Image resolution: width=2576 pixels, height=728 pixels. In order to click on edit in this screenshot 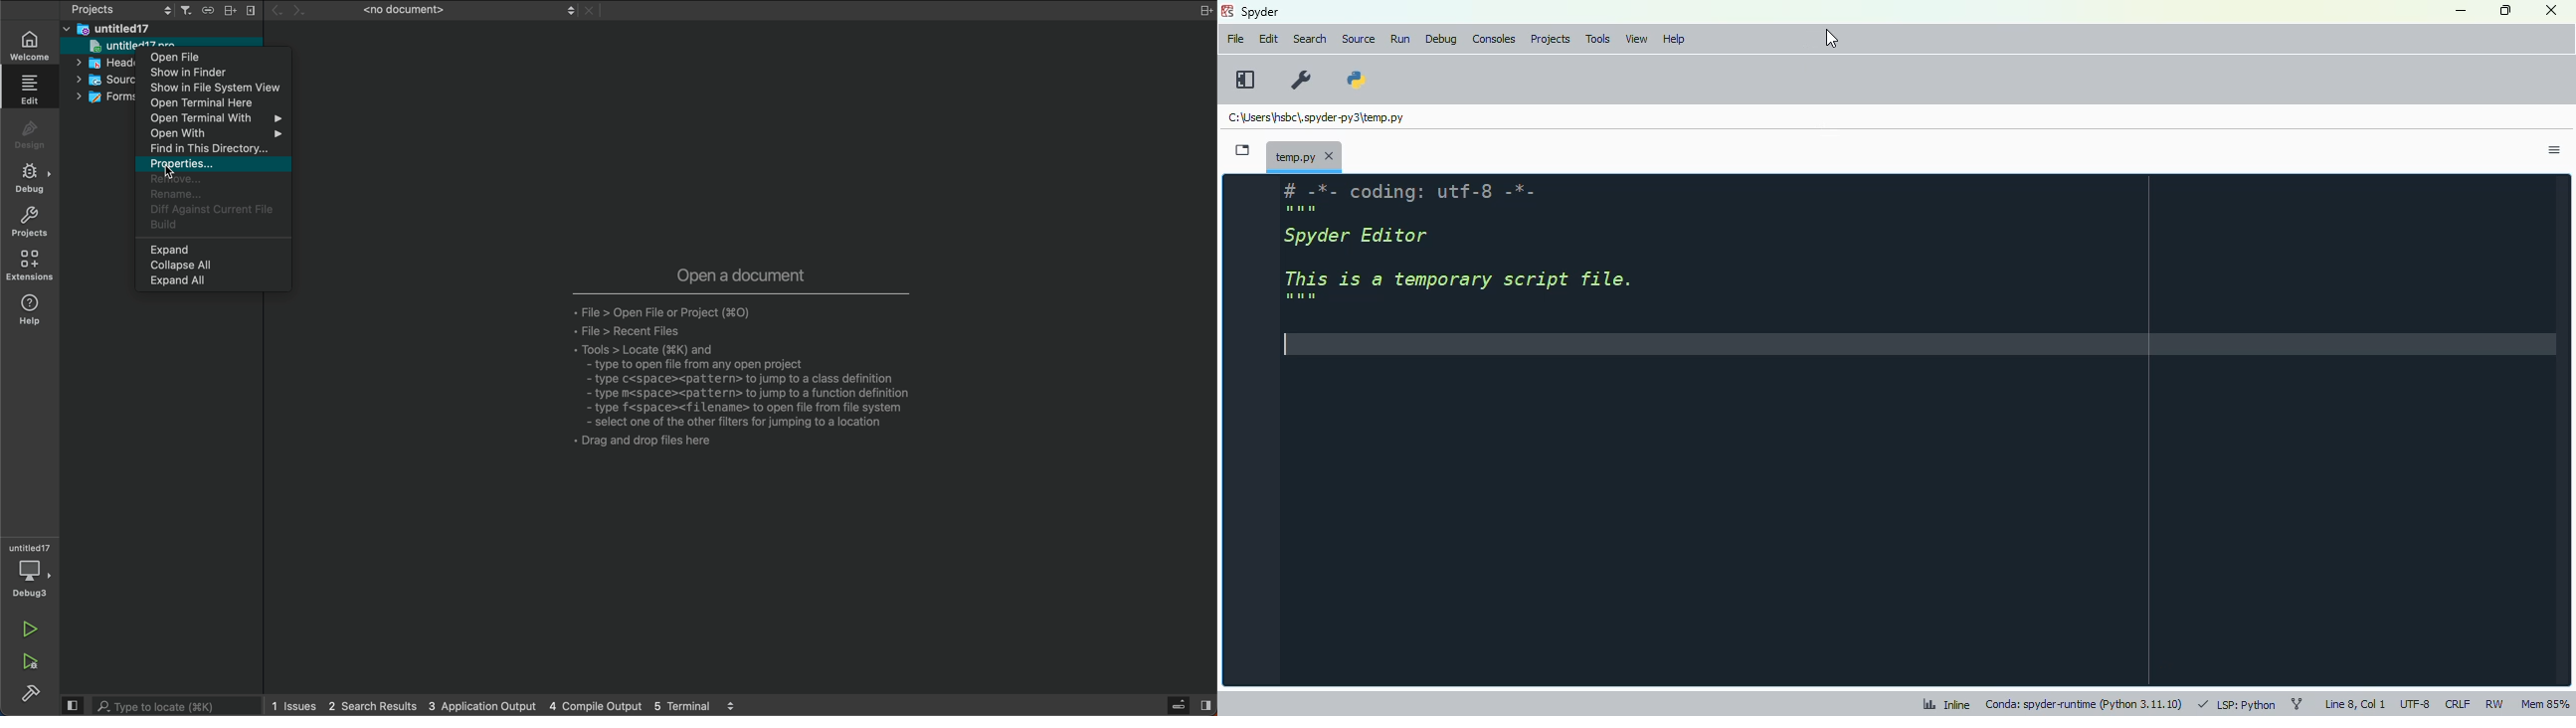, I will do `click(1269, 39)`.